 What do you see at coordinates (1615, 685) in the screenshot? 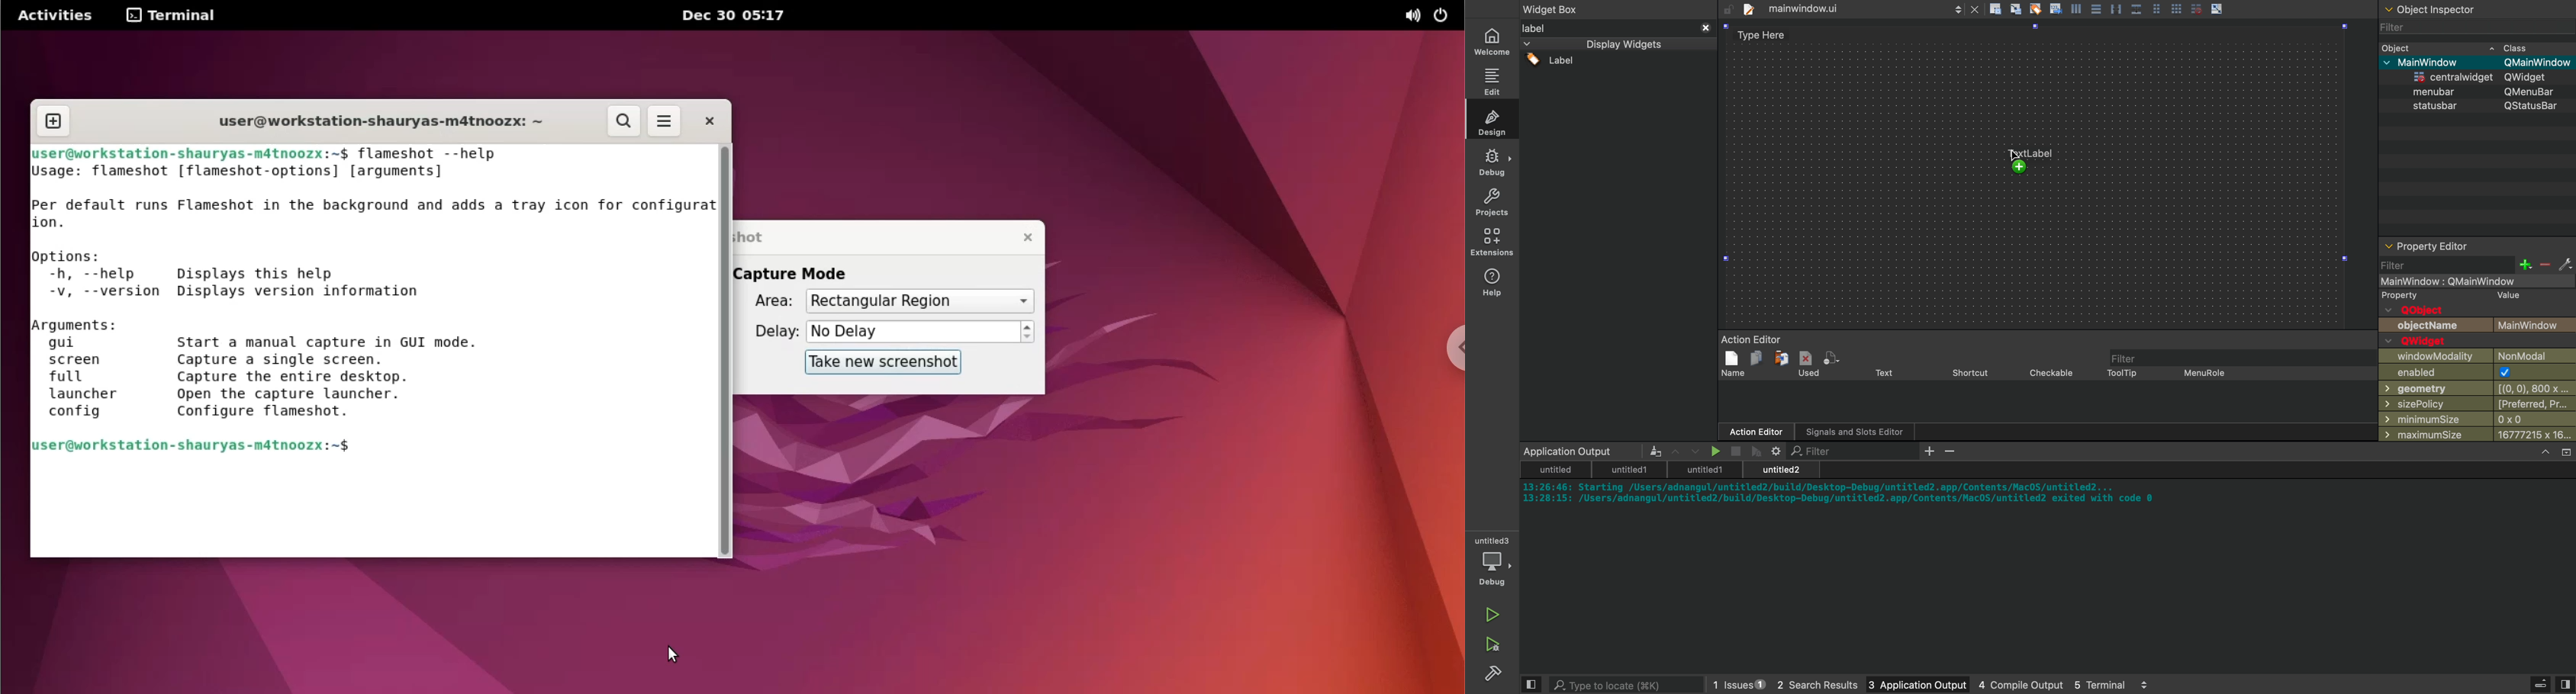
I see `search bar` at bounding box center [1615, 685].